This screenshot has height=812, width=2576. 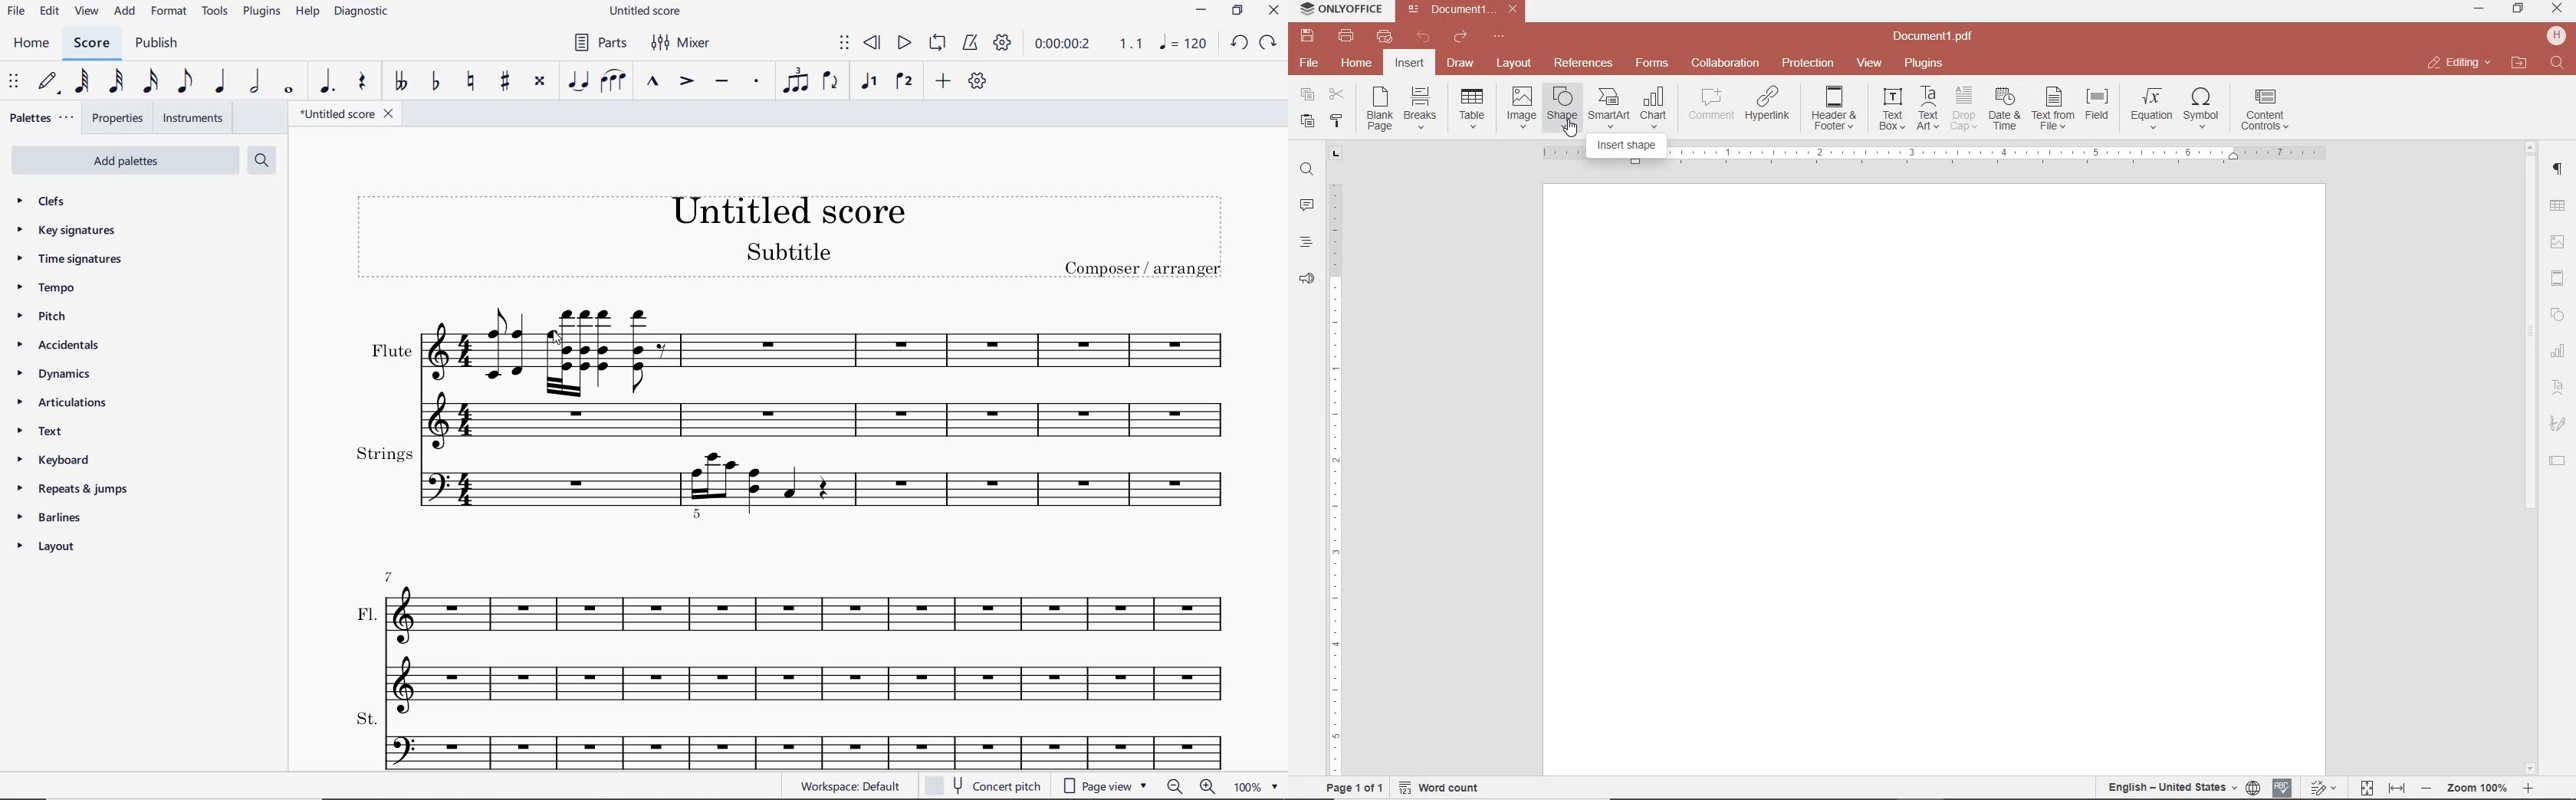 What do you see at coordinates (1424, 37) in the screenshot?
I see `undo` at bounding box center [1424, 37].